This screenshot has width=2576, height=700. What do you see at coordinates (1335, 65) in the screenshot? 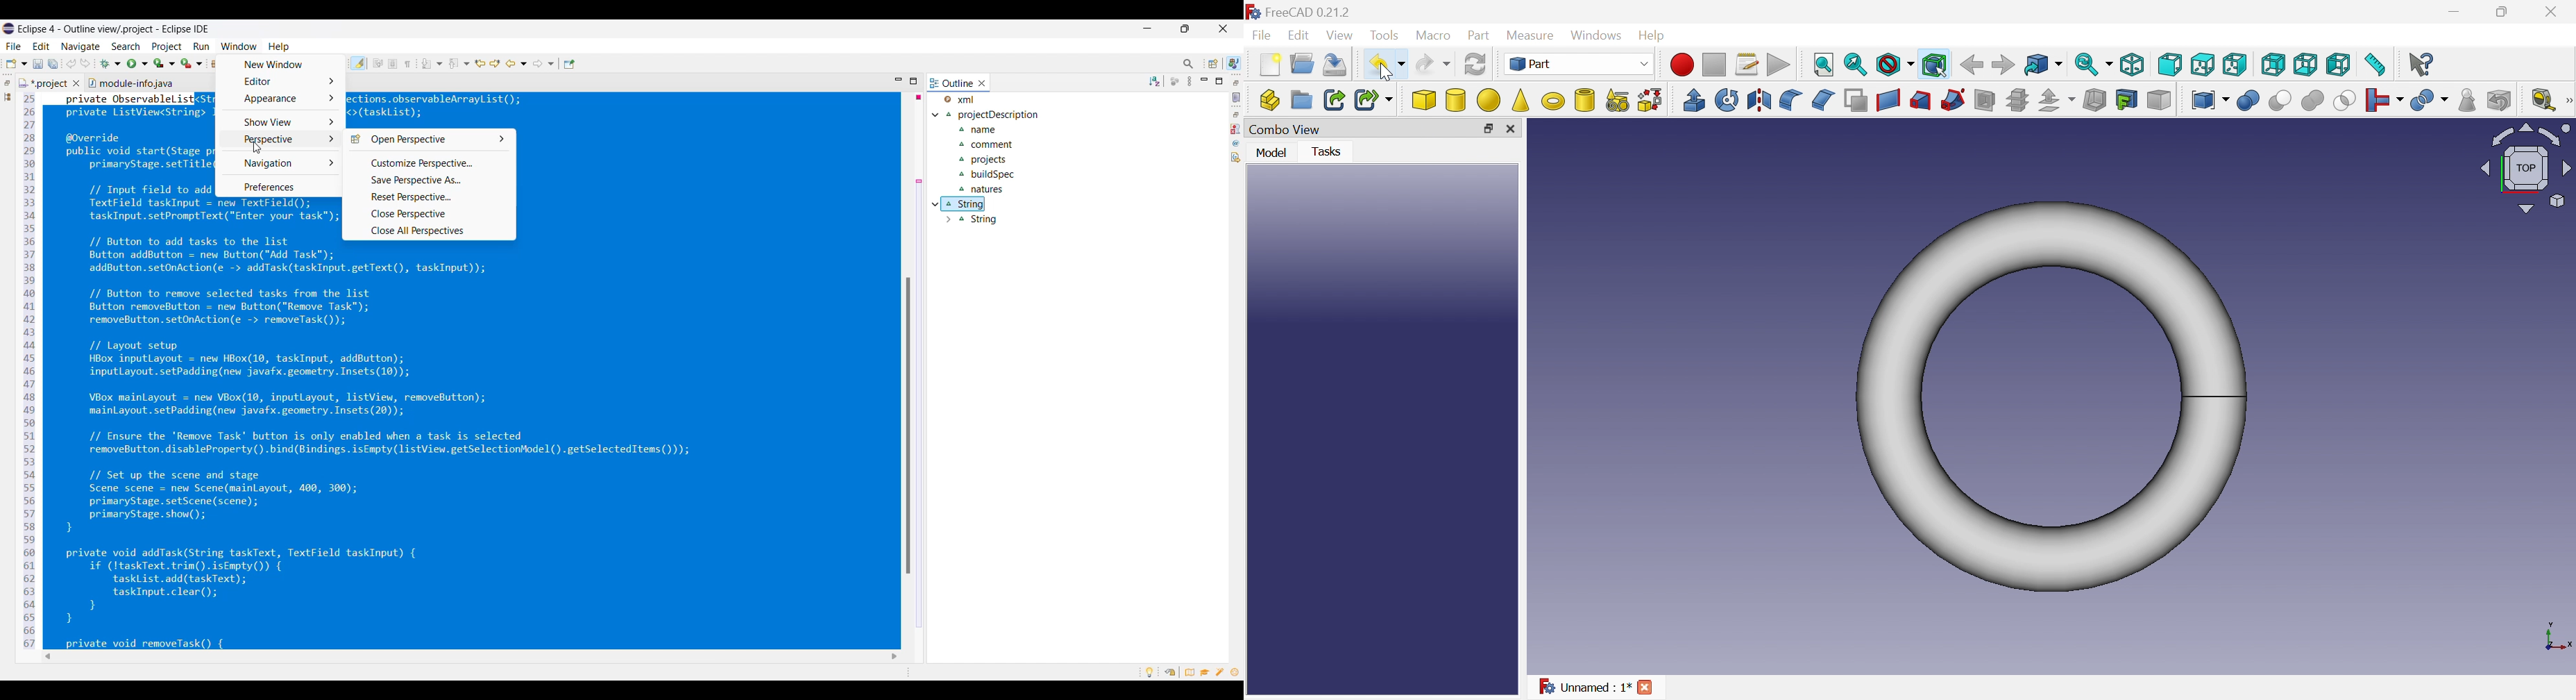
I see `Save` at bounding box center [1335, 65].